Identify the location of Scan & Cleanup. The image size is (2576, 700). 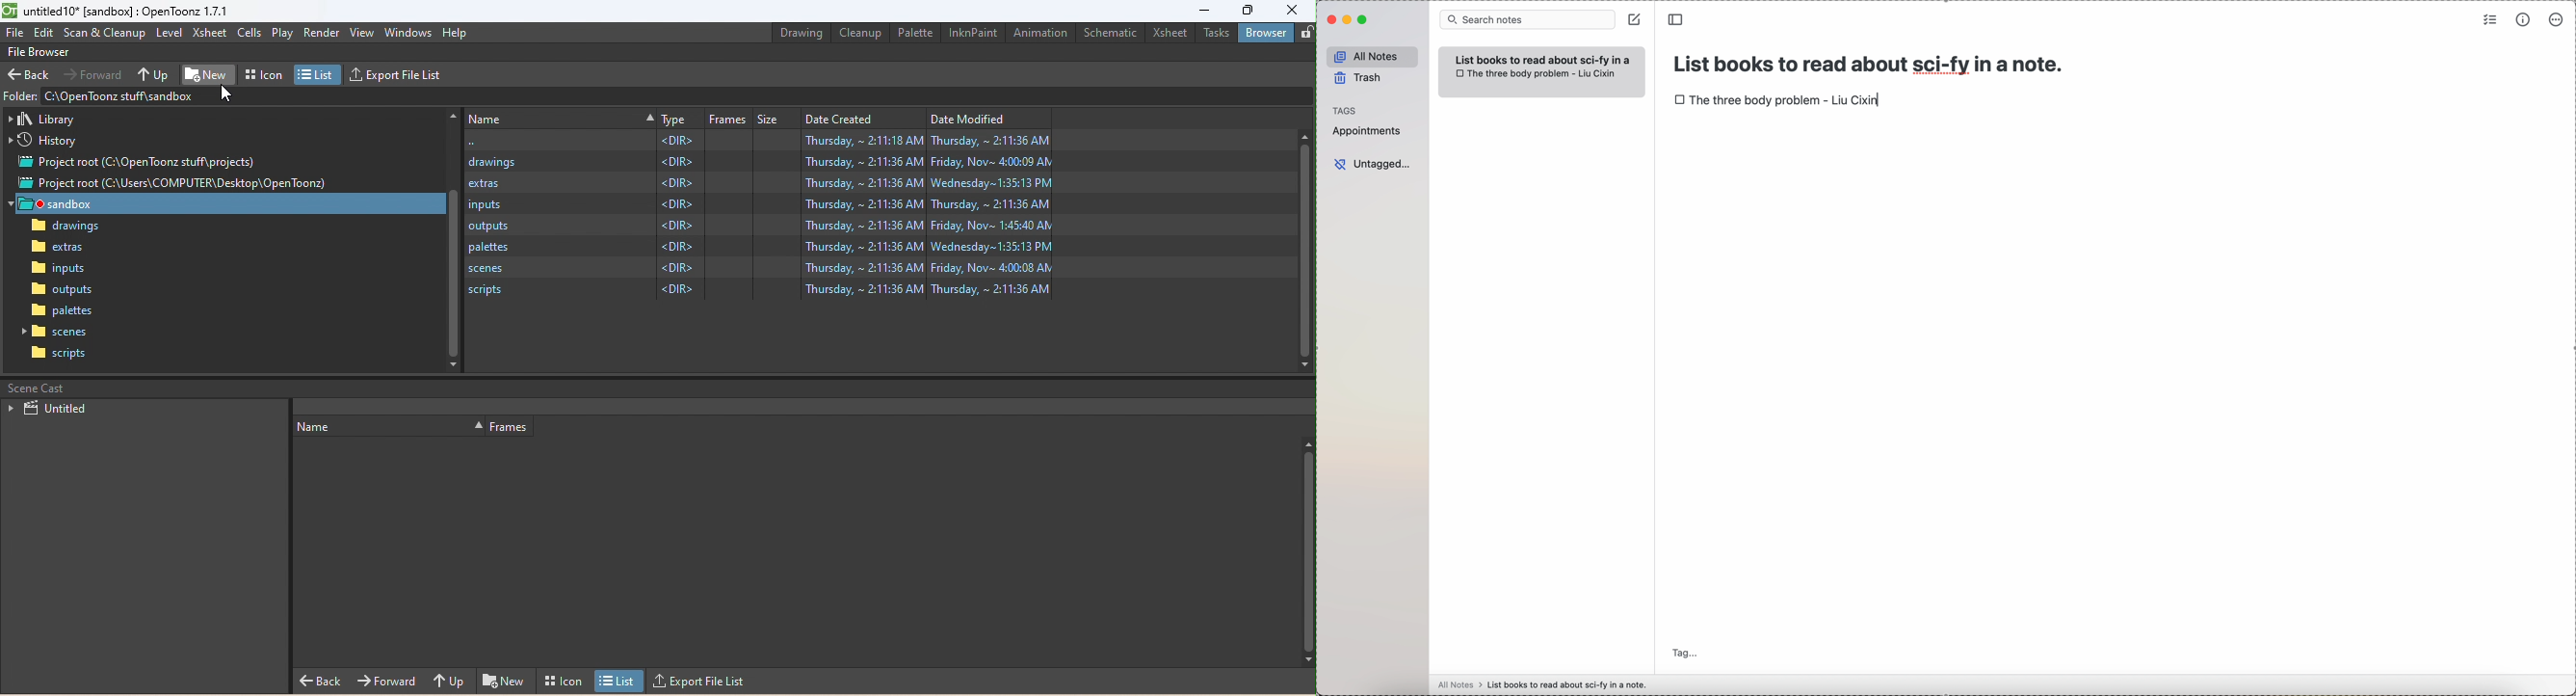
(103, 32).